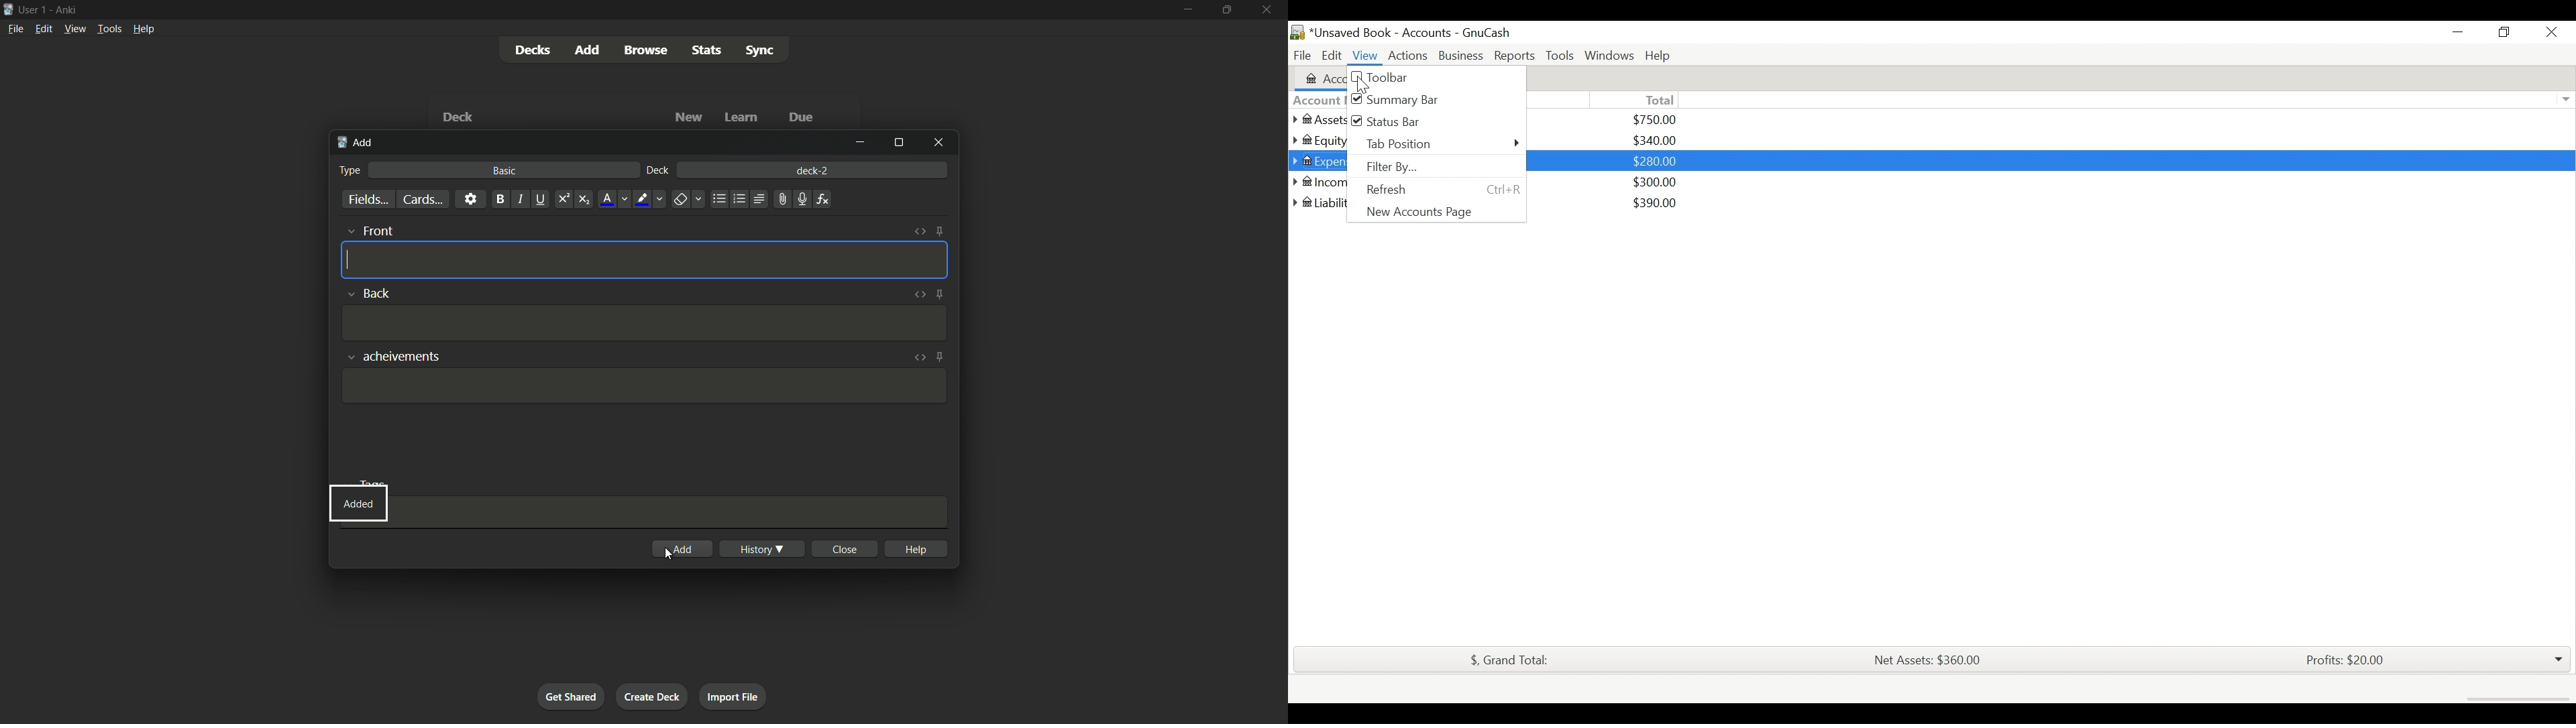 This screenshot has height=728, width=2576. Describe the element at coordinates (657, 171) in the screenshot. I see `deck` at that location.